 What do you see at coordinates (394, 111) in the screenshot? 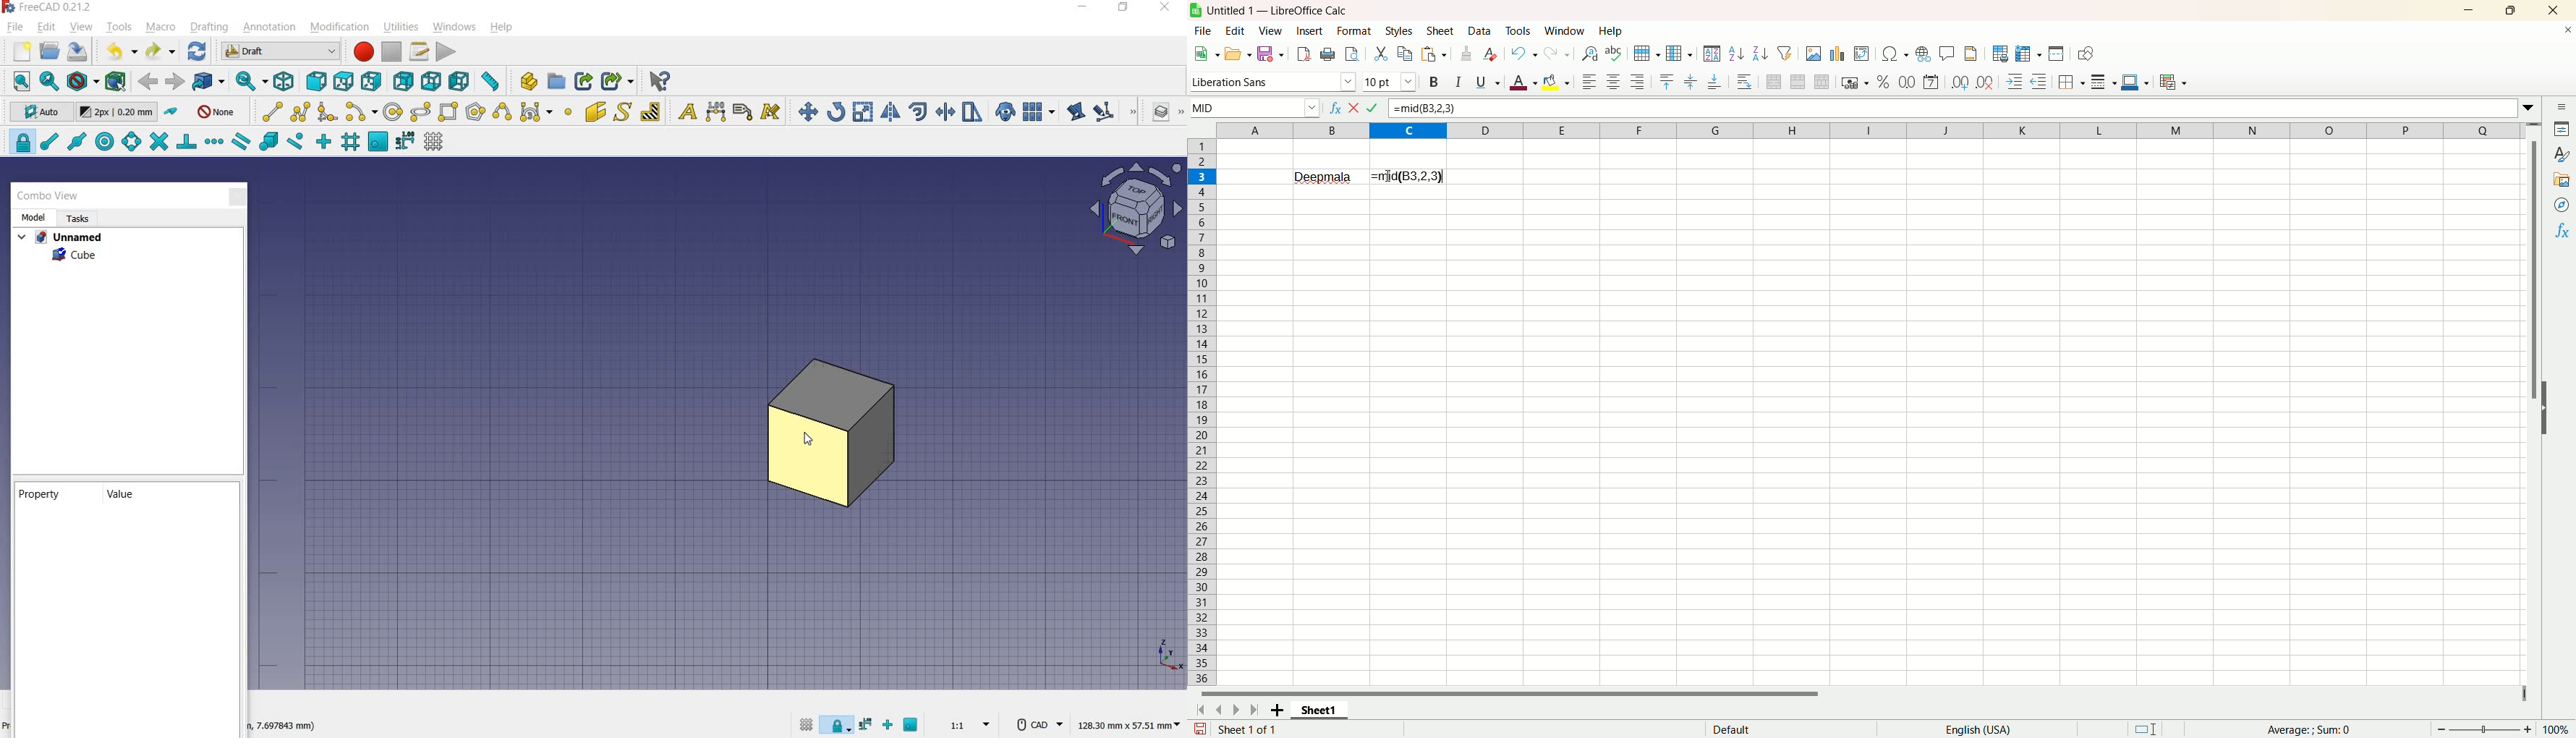
I see `circle` at bounding box center [394, 111].